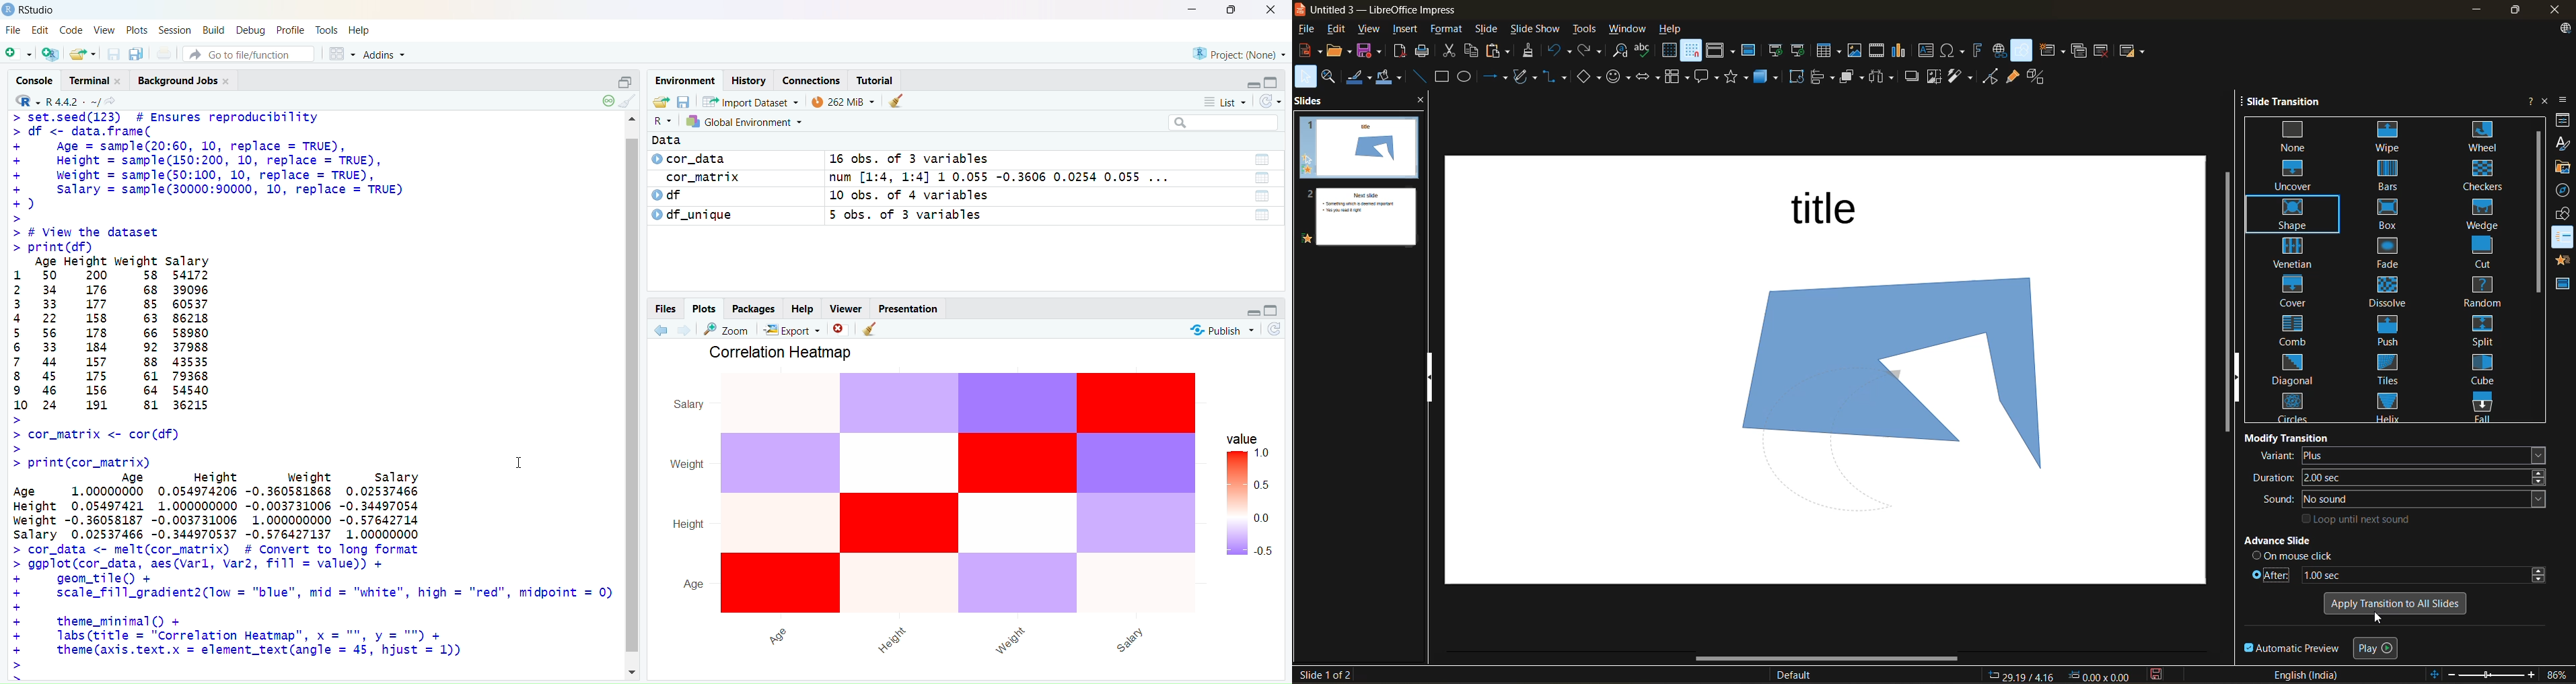 The image size is (2576, 700). I want to click on Age, so click(775, 634).